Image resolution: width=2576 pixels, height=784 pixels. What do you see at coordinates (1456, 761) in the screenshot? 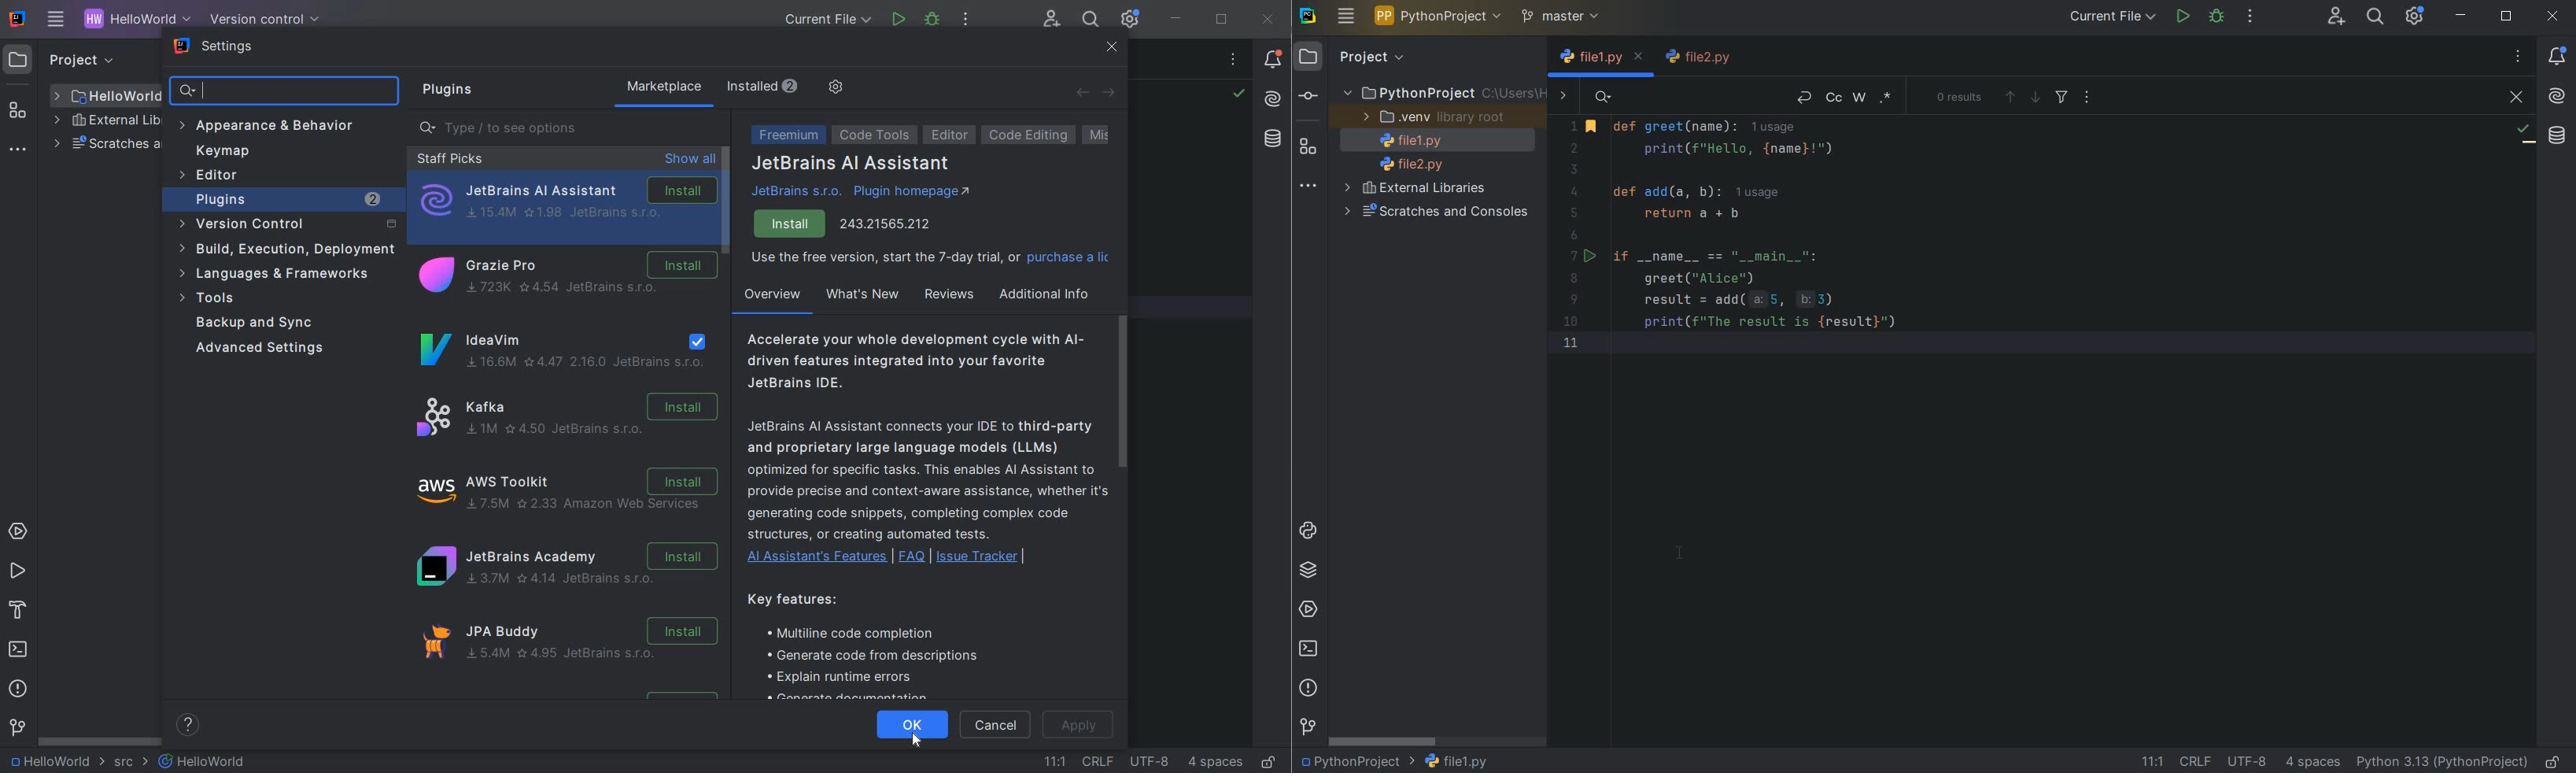
I see `FILE NAME` at bounding box center [1456, 761].